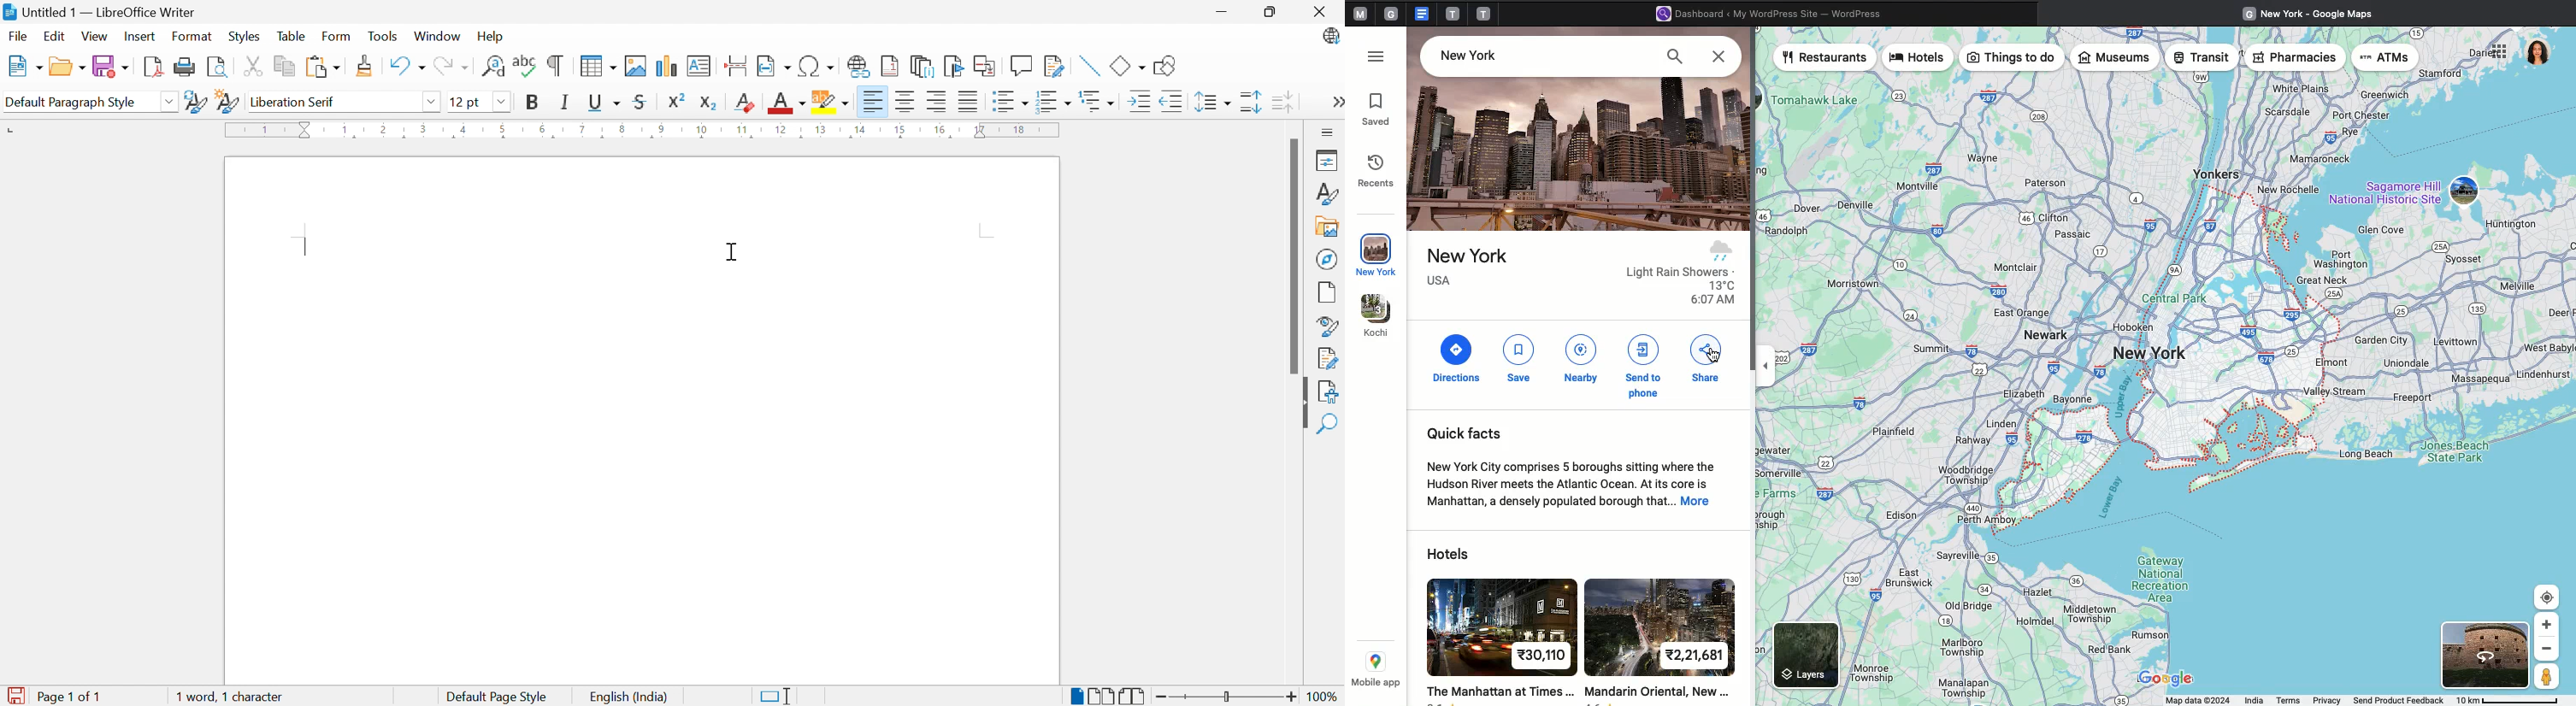  Describe the element at coordinates (18, 694) in the screenshot. I see `The document has been modified. Click to save the document.` at that location.